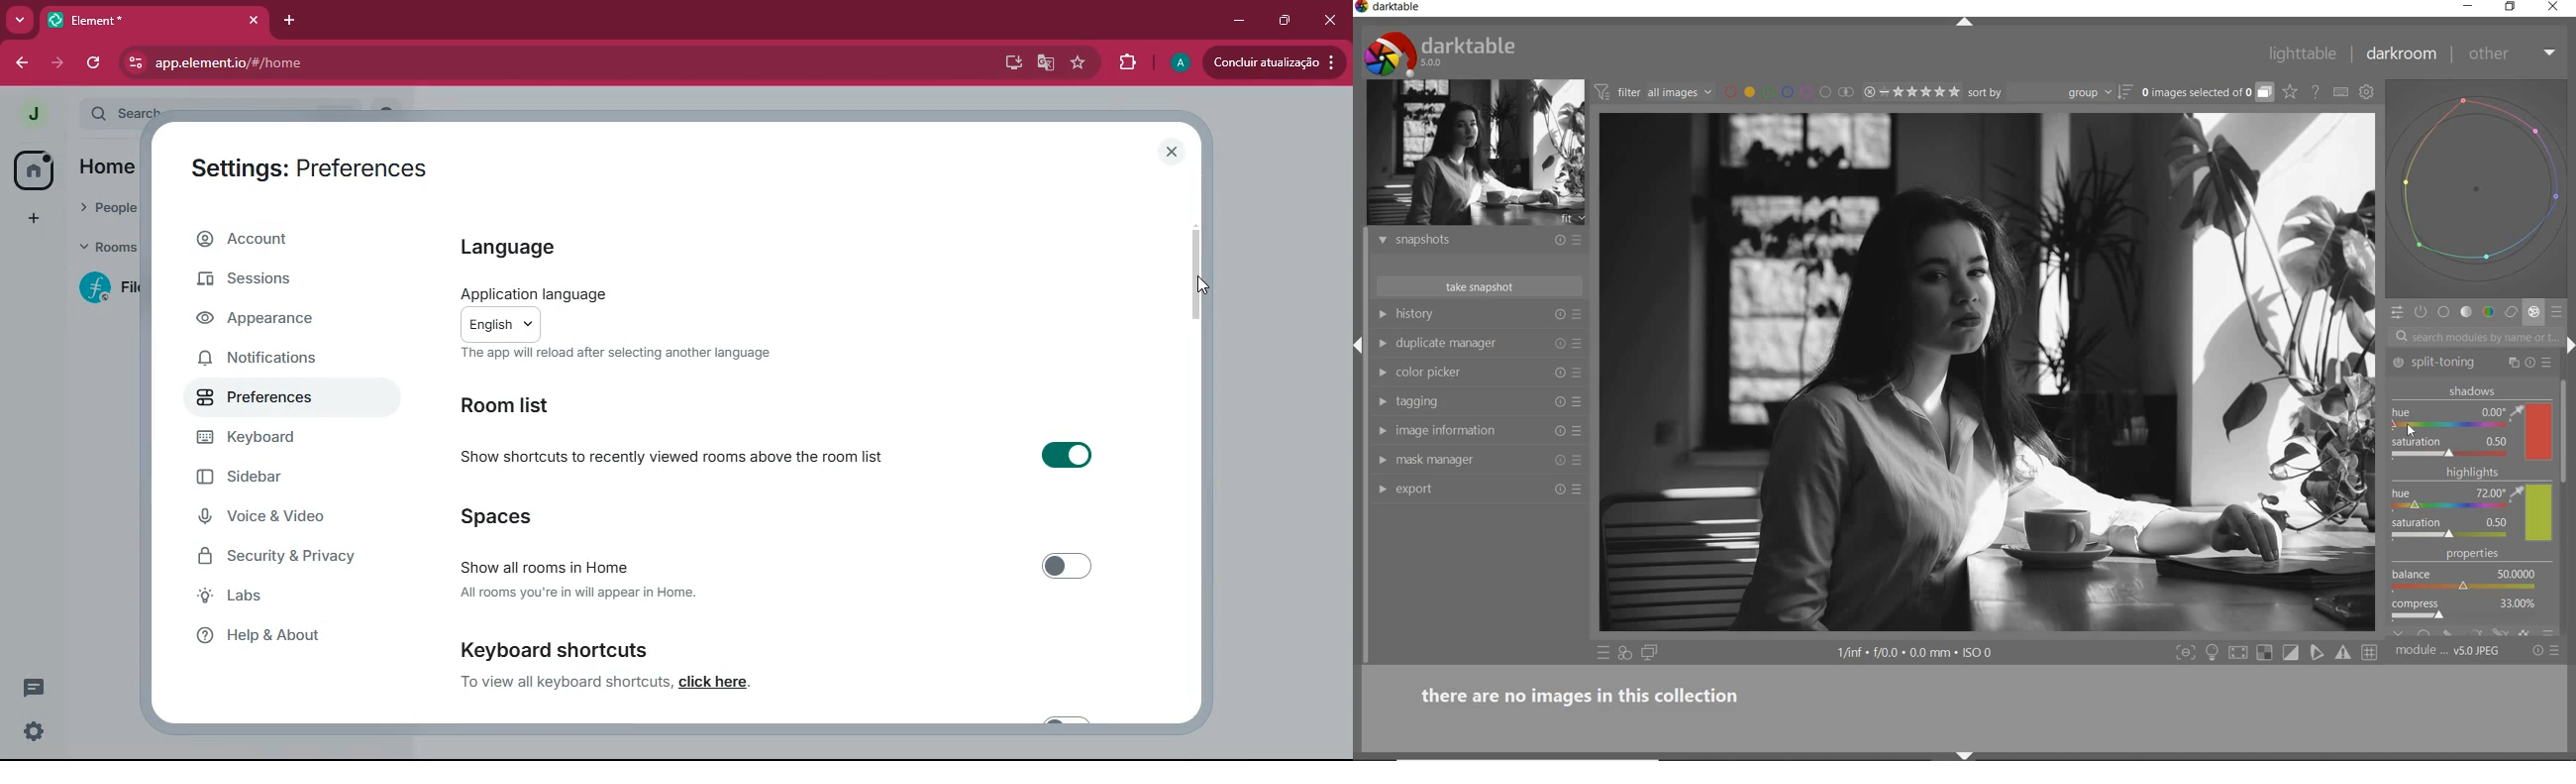 The height and width of the screenshot is (784, 2576). Describe the element at coordinates (1469, 344) in the screenshot. I see `duplicate manager` at that location.